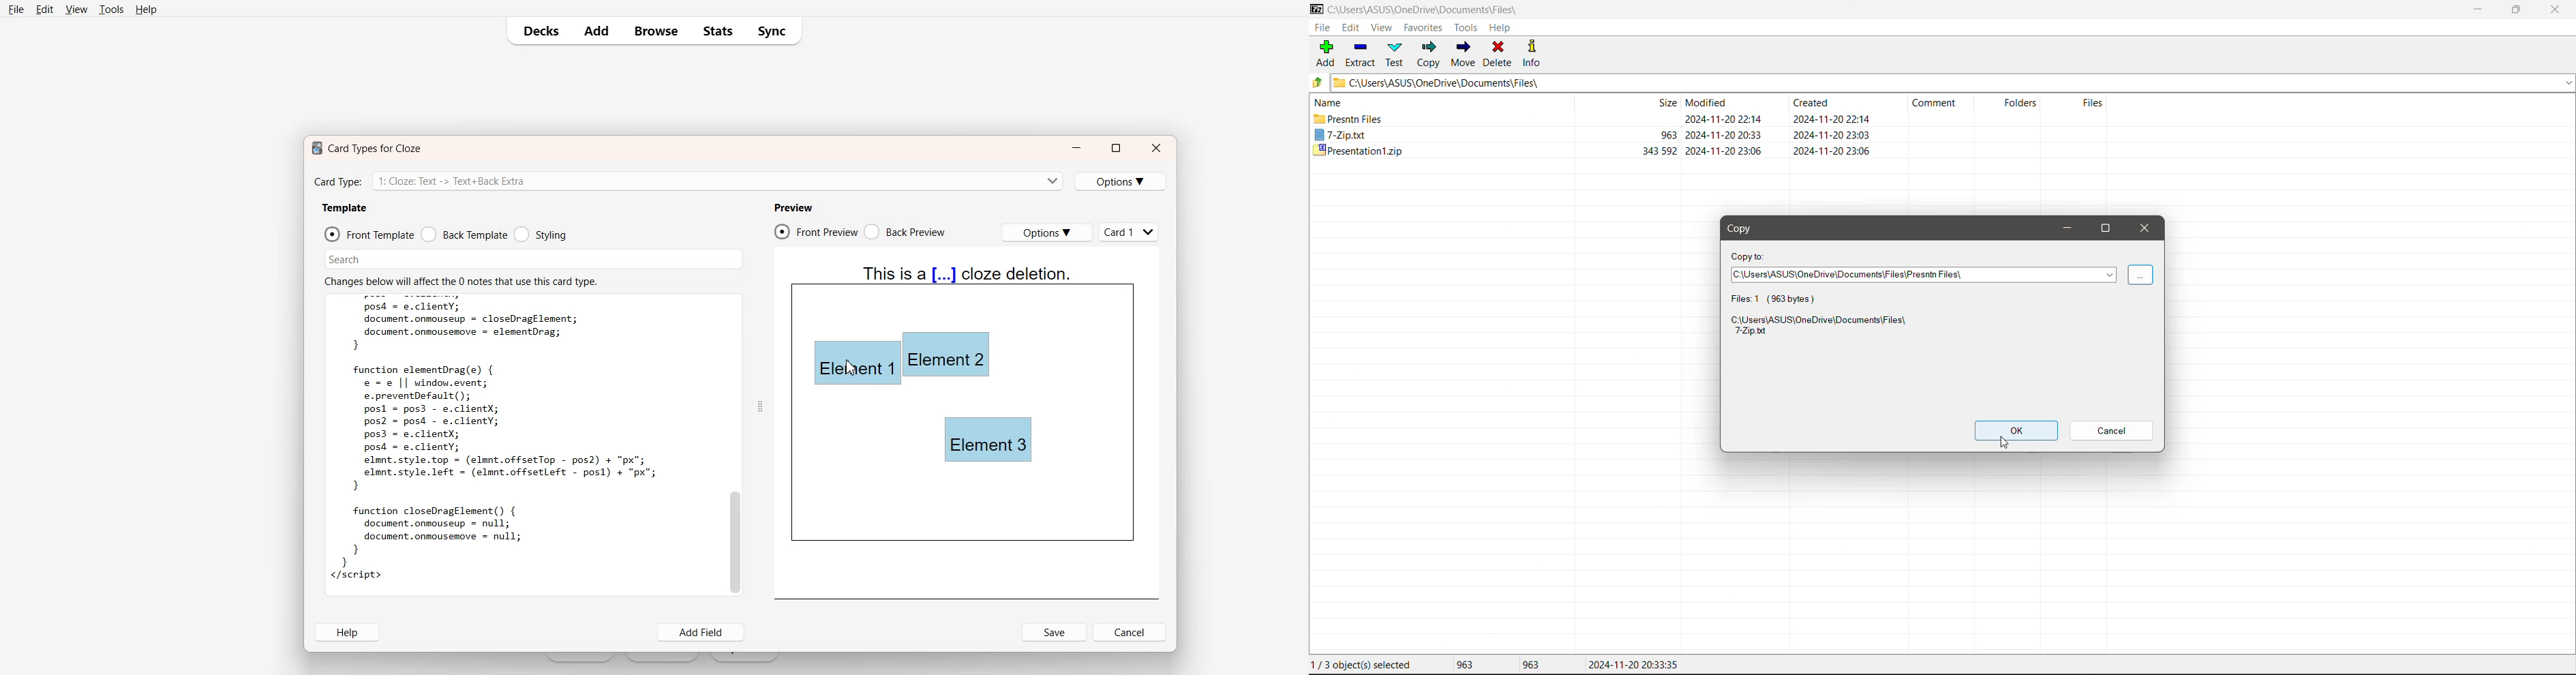 This screenshot has height=700, width=2576. What do you see at coordinates (1634, 665) in the screenshot?
I see `Modified Date of the last file selected` at bounding box center [1634, 665].